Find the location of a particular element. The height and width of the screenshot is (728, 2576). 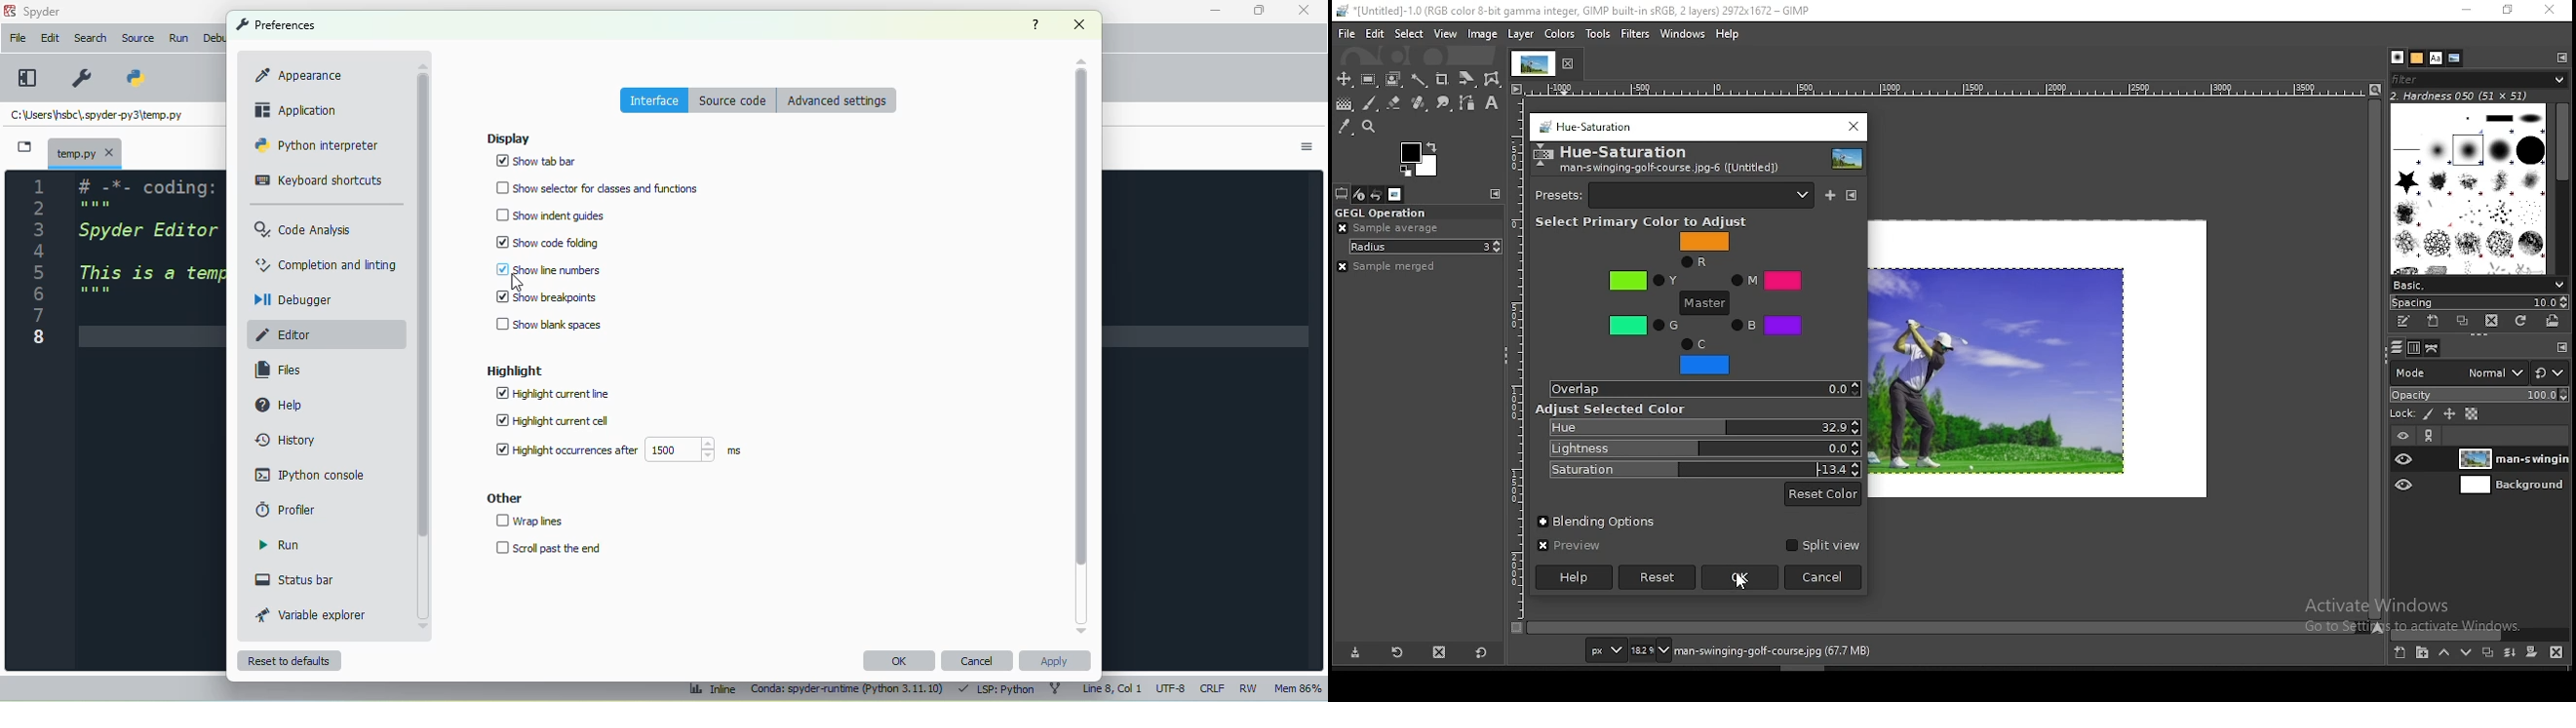

mem 86% is located at coordinates (1298, 687).